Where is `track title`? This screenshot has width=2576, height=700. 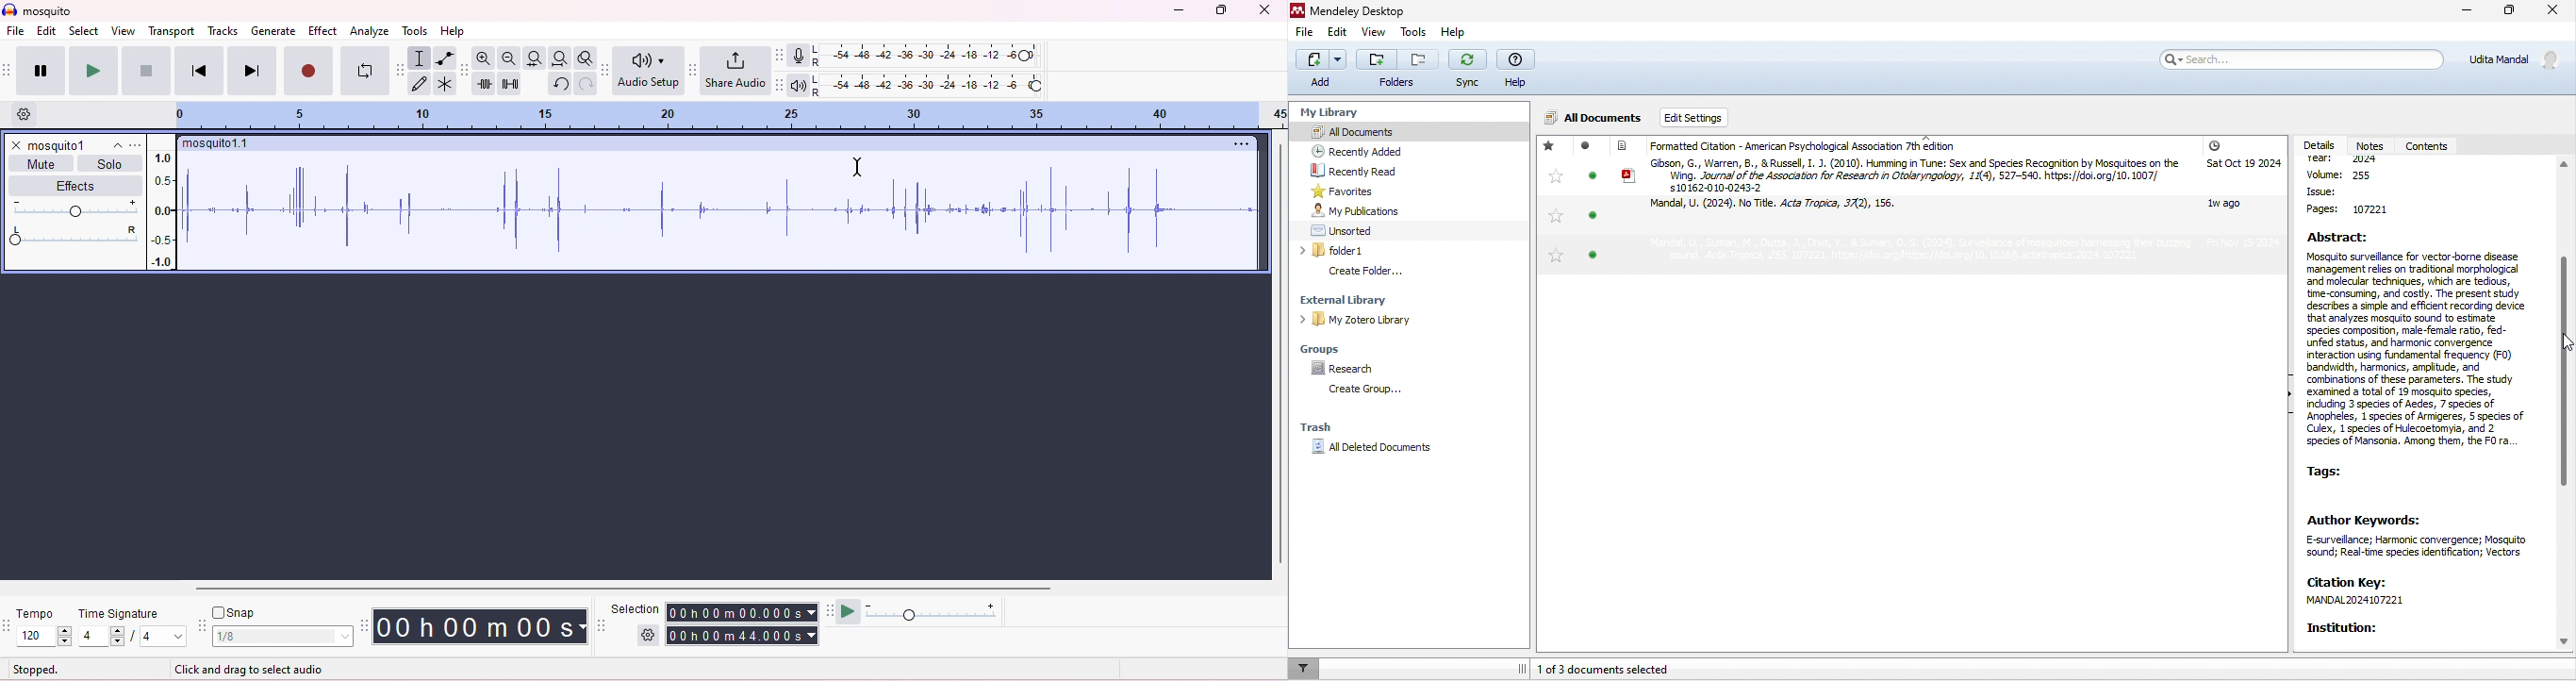 track title is located at coordinates (74, 145).